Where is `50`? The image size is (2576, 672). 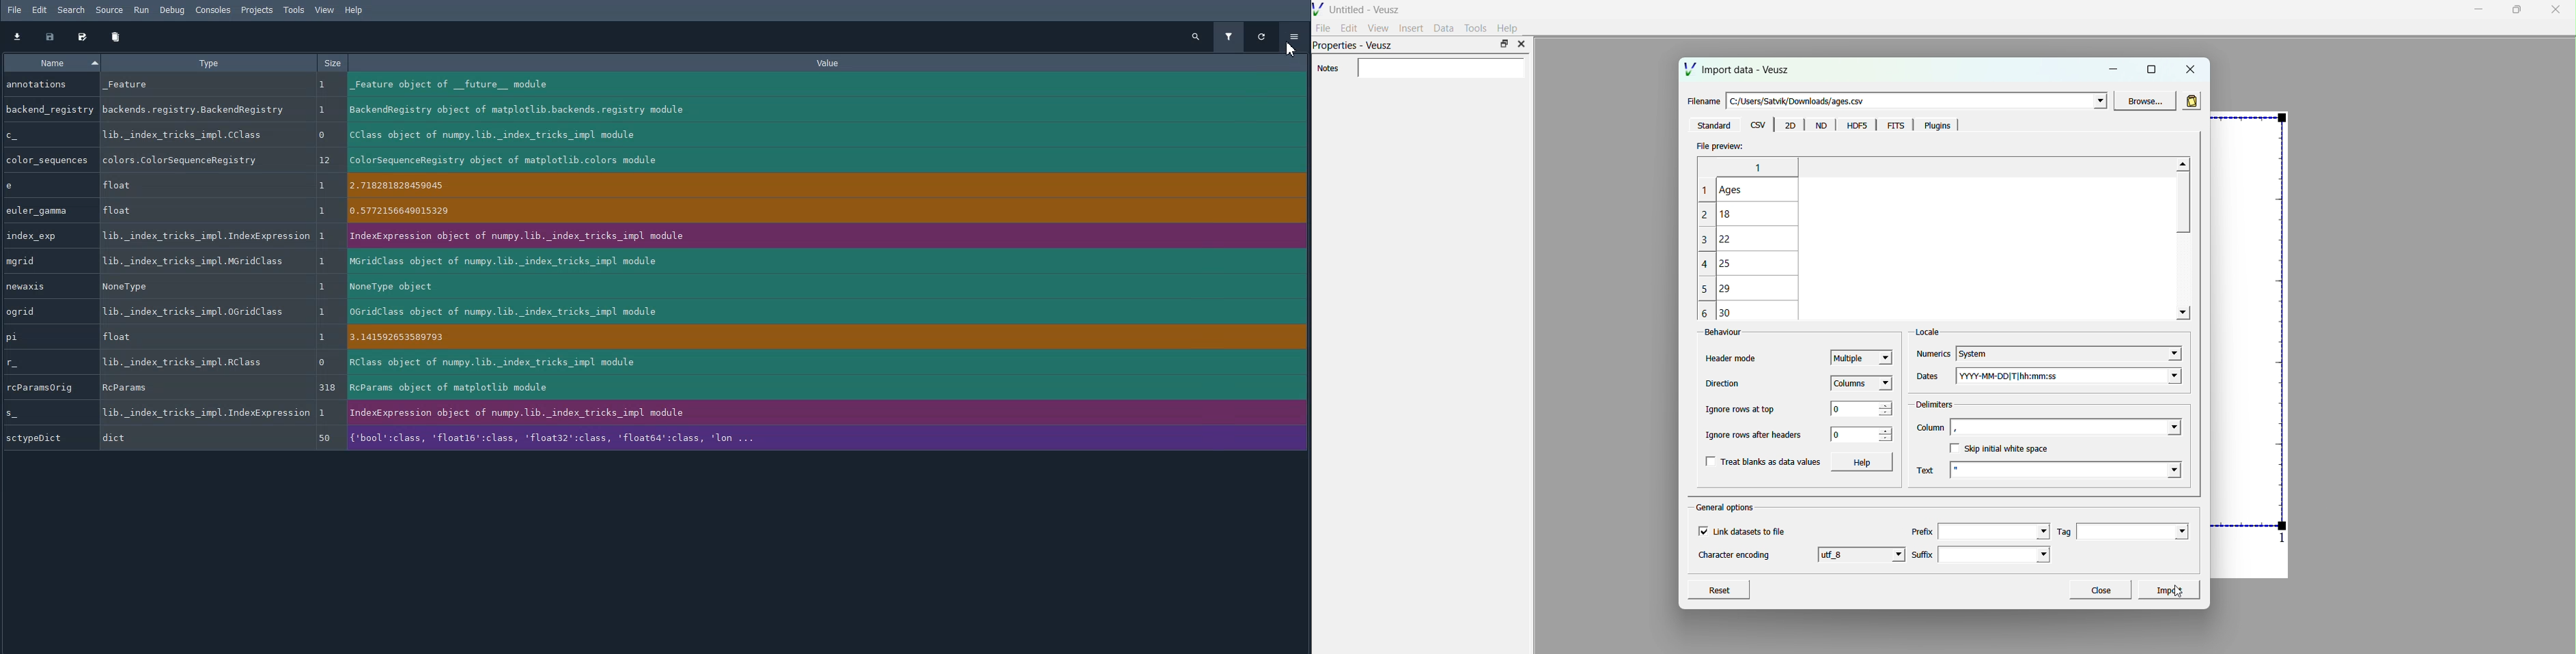 50 is located at coordinates (325, 438).